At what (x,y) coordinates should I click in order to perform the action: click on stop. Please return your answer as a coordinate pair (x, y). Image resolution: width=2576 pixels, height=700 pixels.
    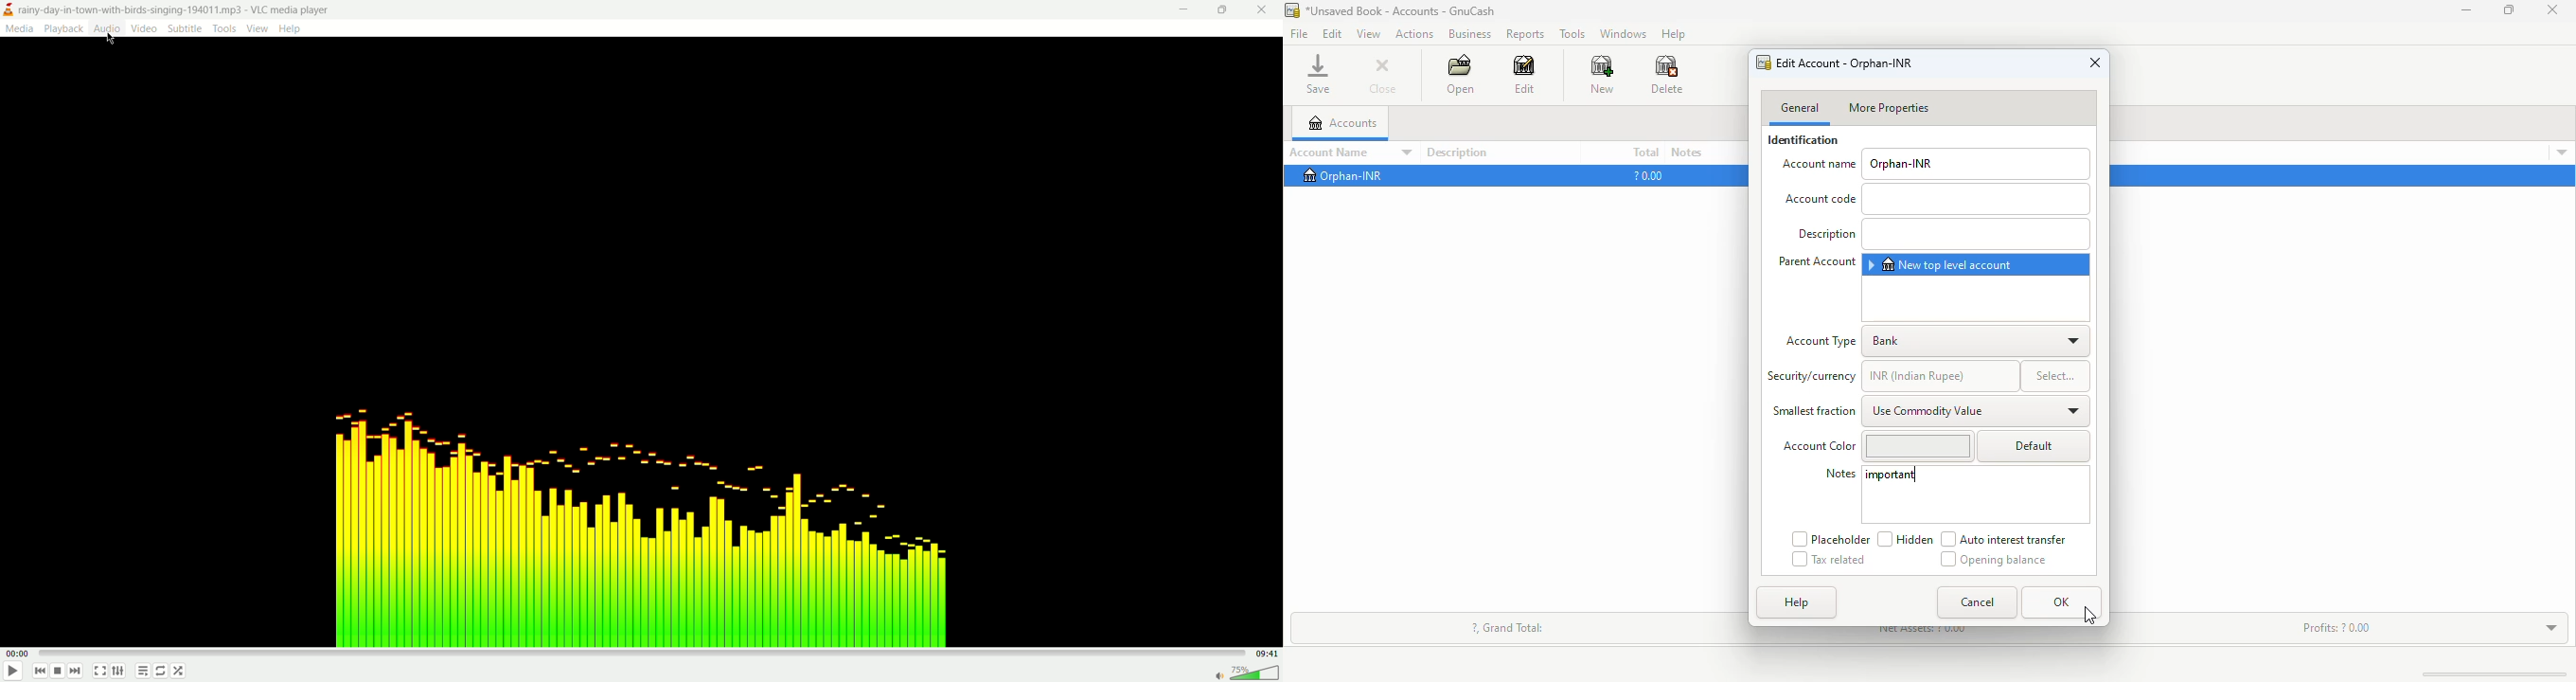
    Looking at the image, I should click on (58, 673).